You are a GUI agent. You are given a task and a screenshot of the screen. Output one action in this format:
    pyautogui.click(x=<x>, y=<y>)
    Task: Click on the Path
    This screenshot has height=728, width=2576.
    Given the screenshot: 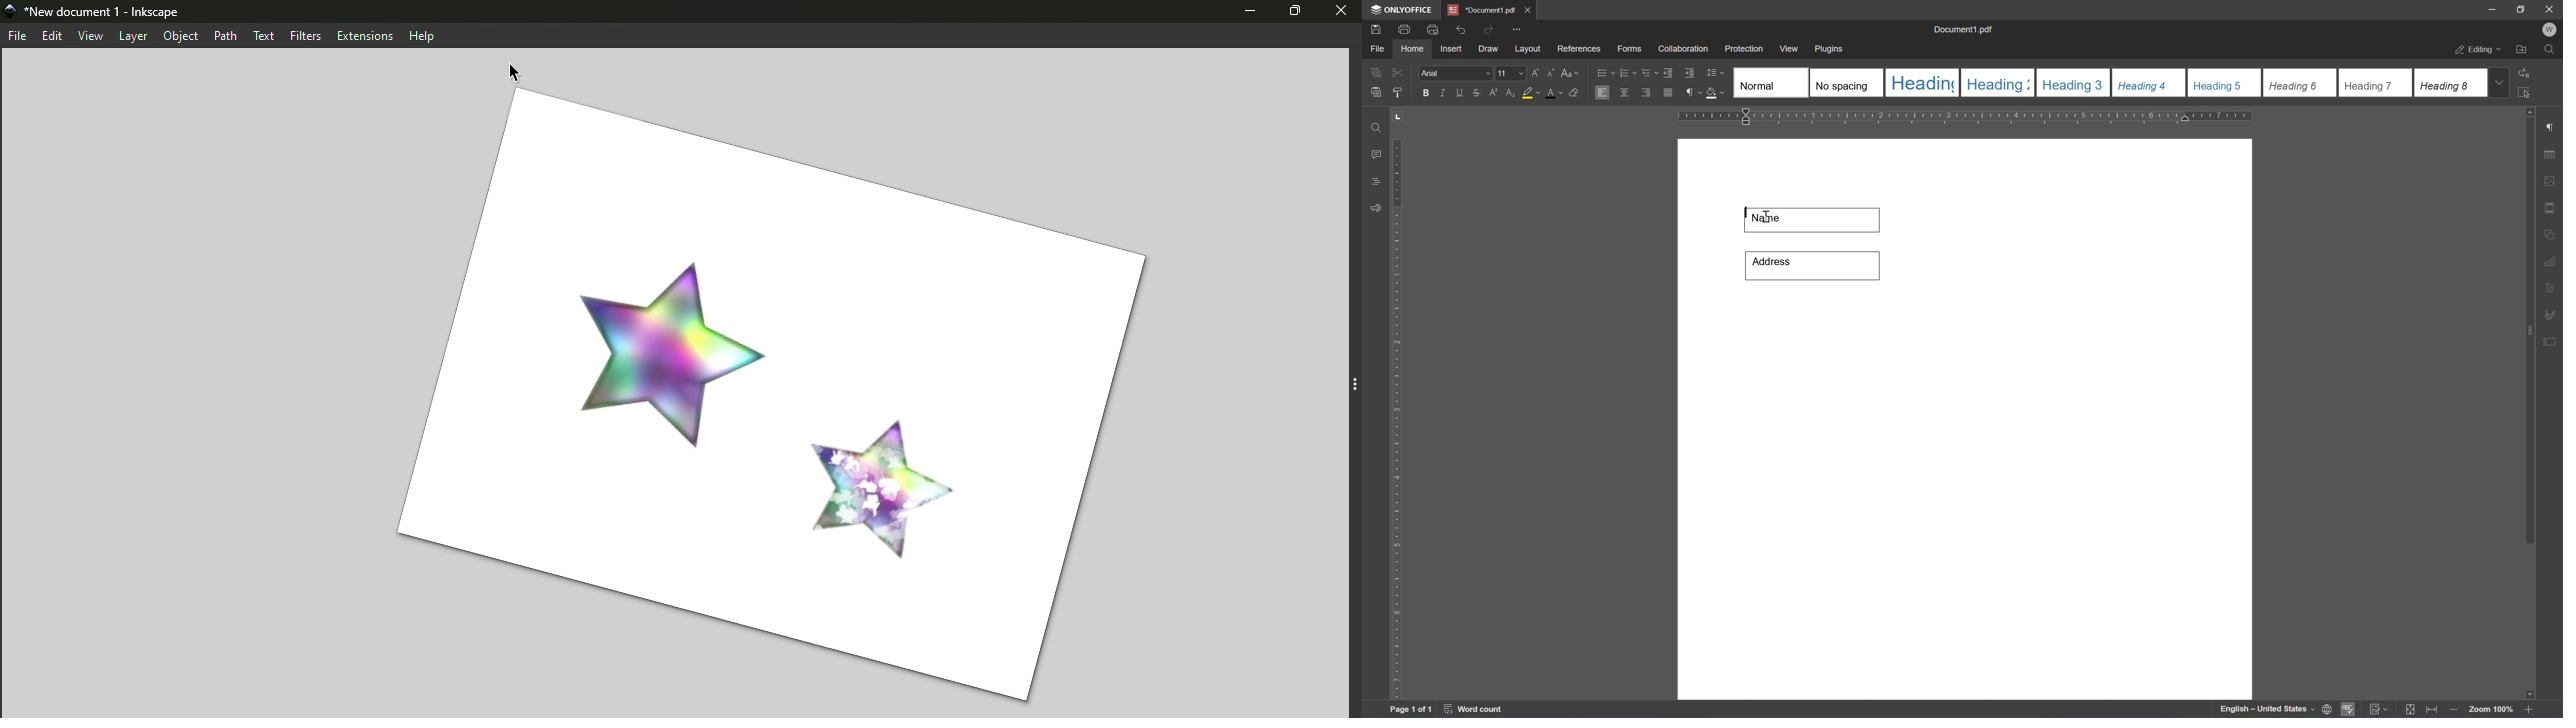 What is the action you would take?
    pyautogui.click(x=224, y=35)
    